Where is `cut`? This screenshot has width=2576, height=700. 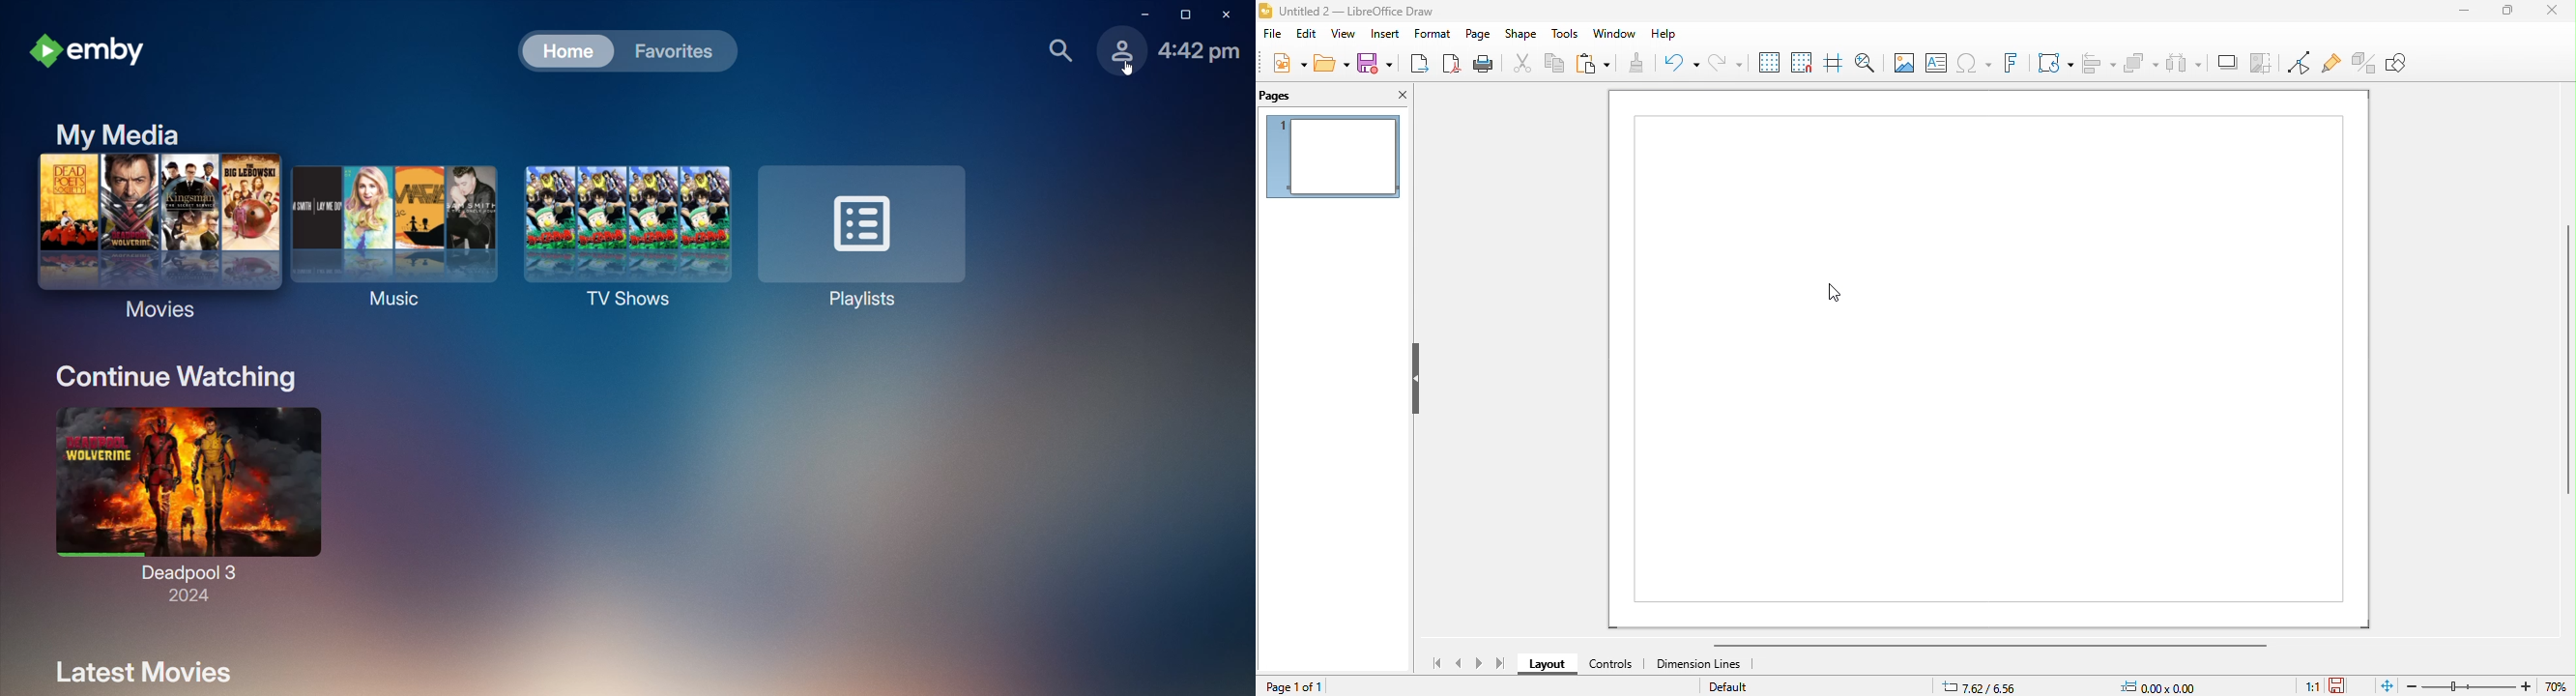 cut is located at coordinates (1523, 66).